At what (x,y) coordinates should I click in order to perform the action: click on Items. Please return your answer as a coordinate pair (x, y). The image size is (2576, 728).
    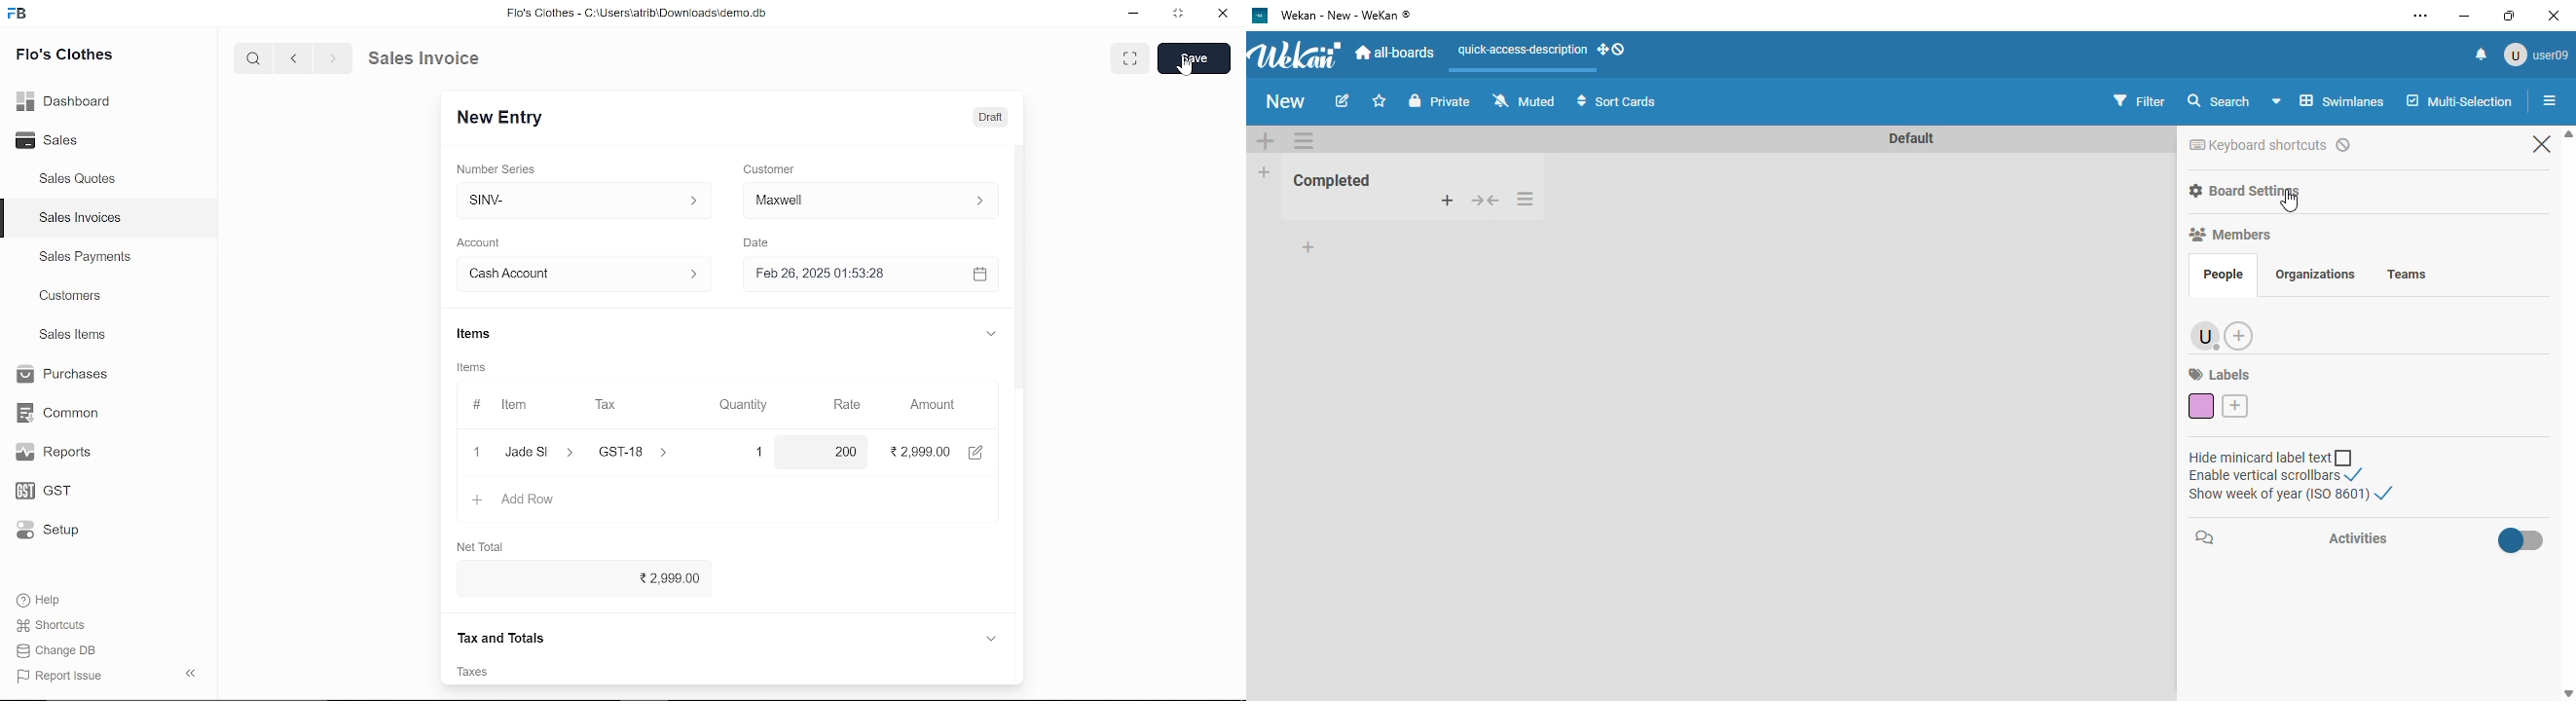
    Looking at the image, I should click on (472, 336).